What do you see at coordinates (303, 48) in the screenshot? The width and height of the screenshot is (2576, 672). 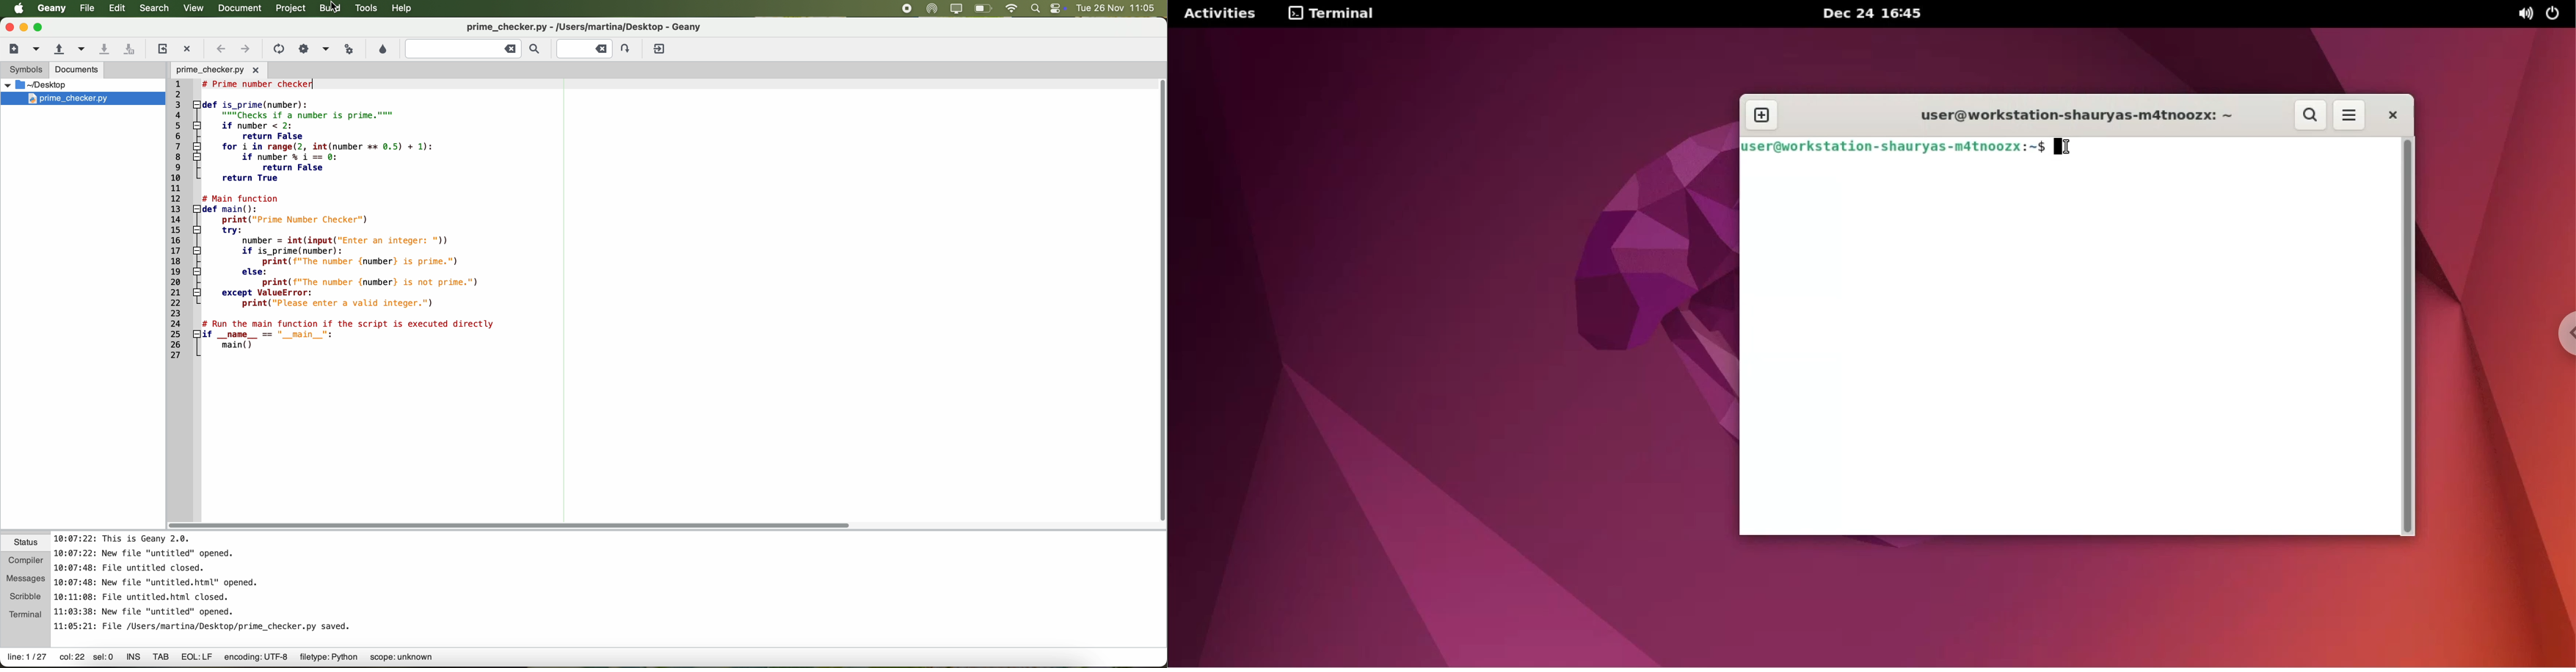 I see `icon` at bounding box center [303, 48].